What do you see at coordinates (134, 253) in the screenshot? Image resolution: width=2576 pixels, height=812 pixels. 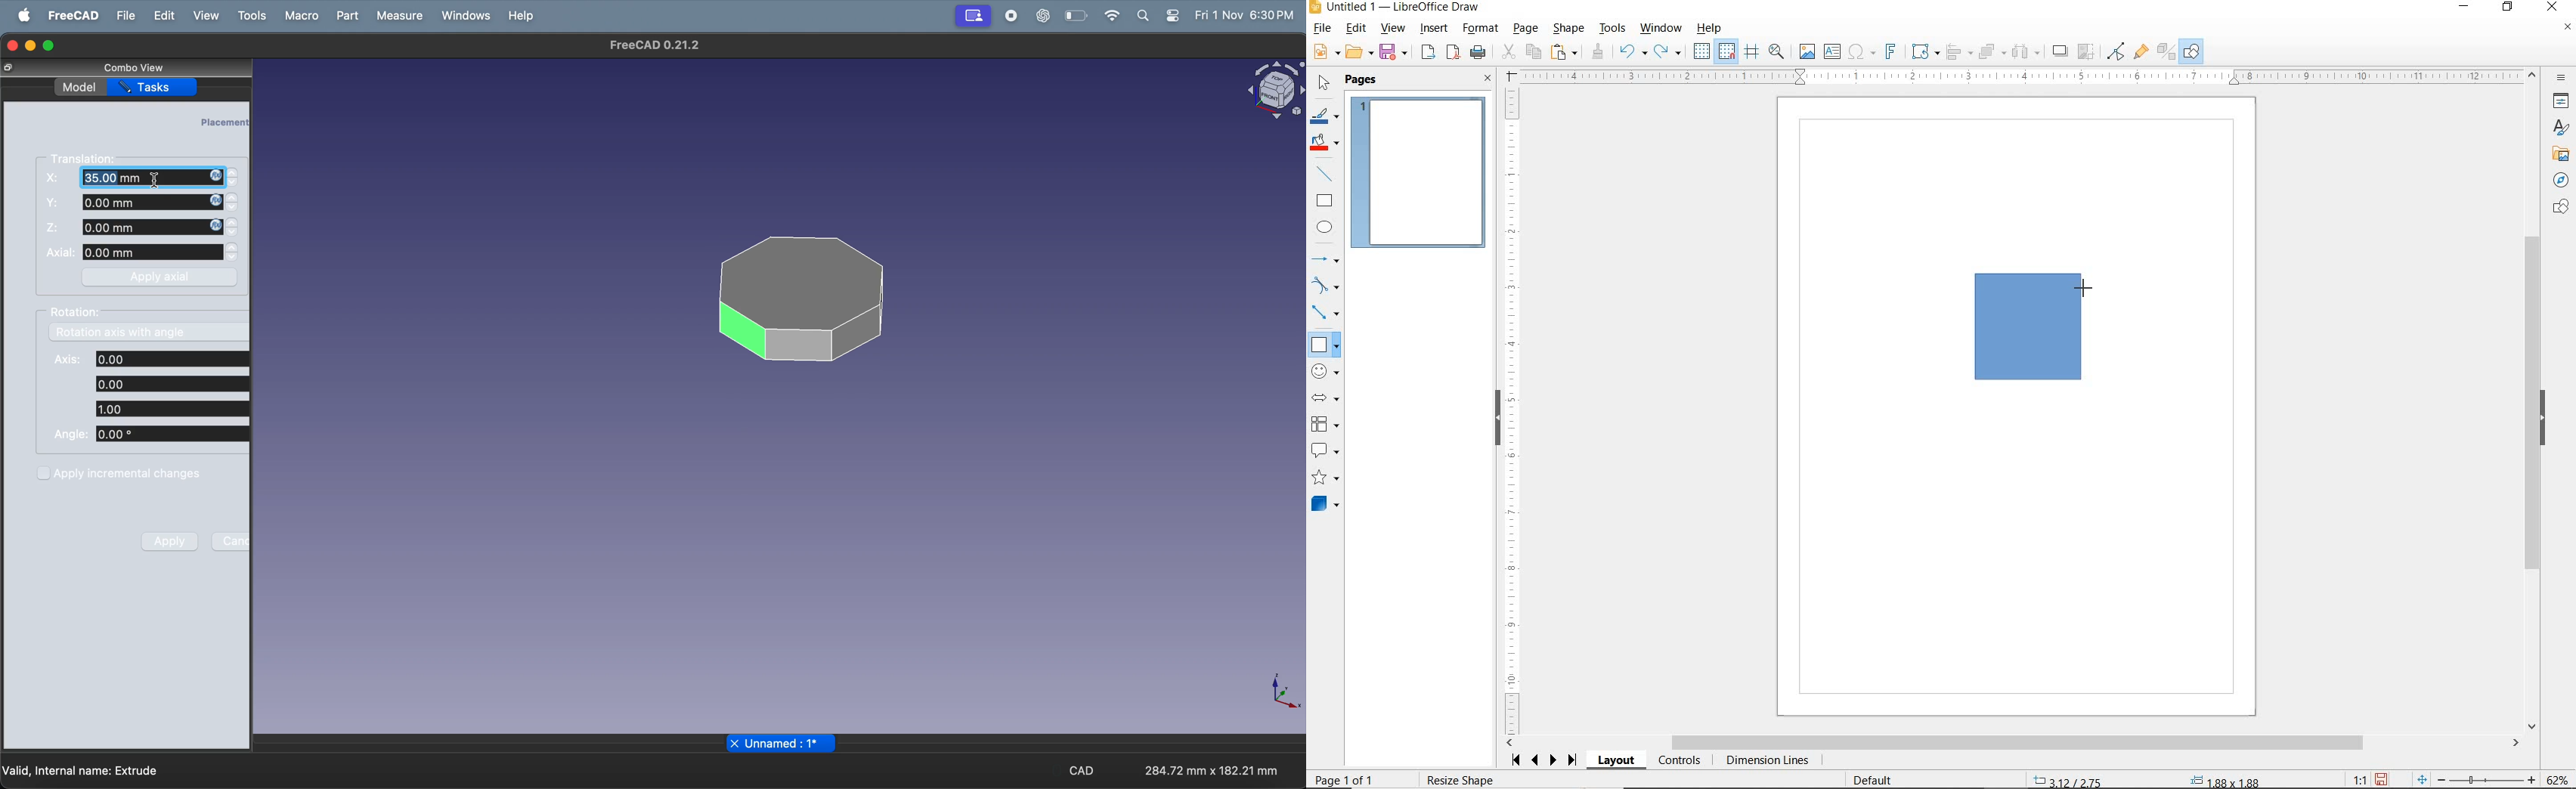 I see `Axial: 0.00 mm` at bounding box center [134, 253].